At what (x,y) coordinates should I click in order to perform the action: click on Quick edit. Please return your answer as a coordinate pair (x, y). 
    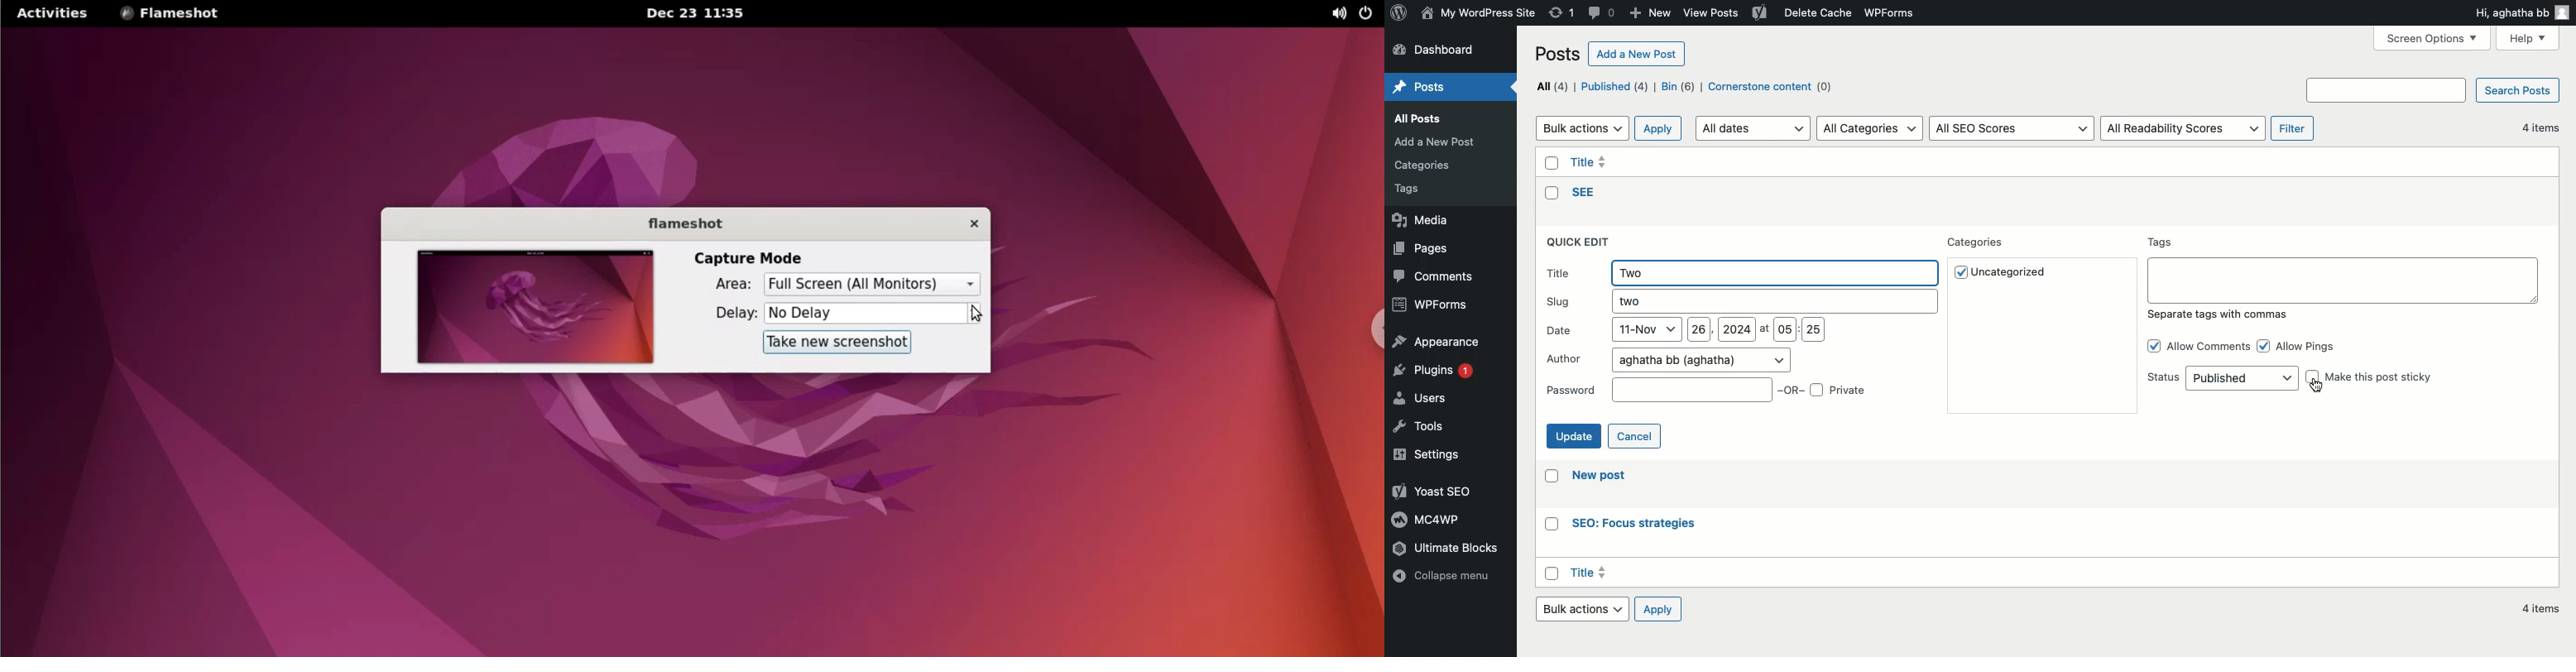
    Looking at the image, I should click on (1581, 243).